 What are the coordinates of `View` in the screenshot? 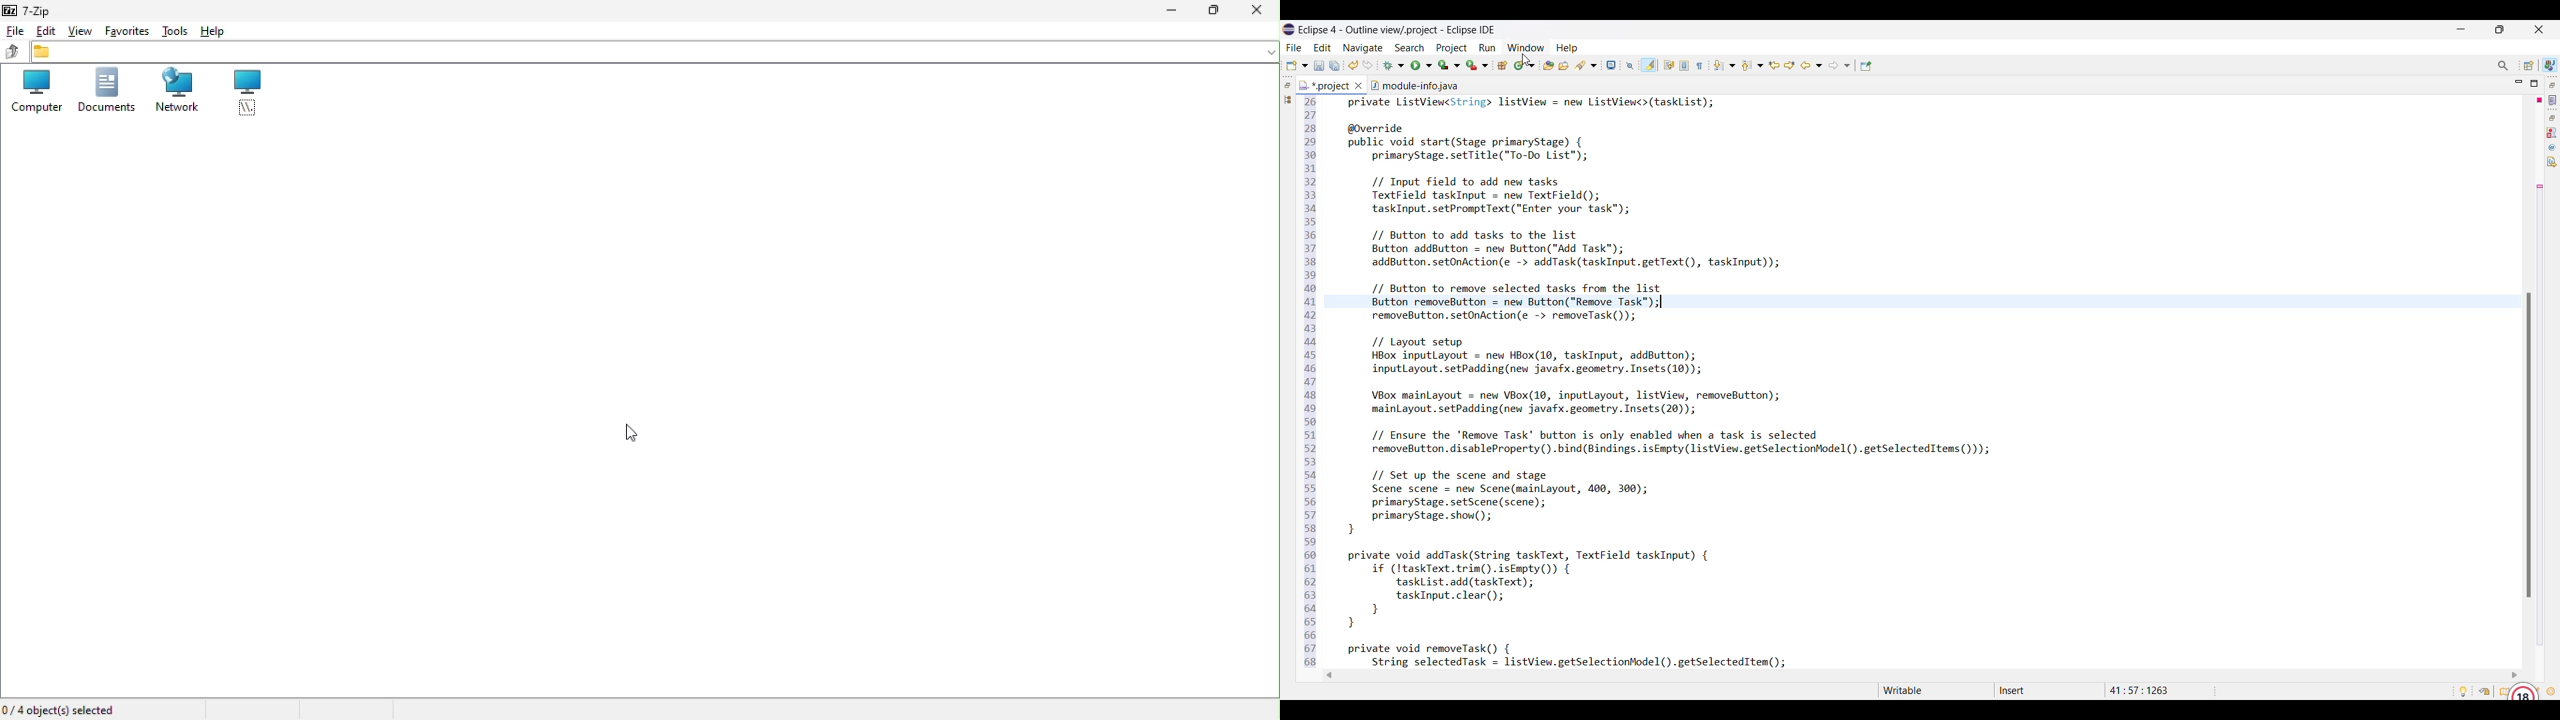 It's located at (82, 31).